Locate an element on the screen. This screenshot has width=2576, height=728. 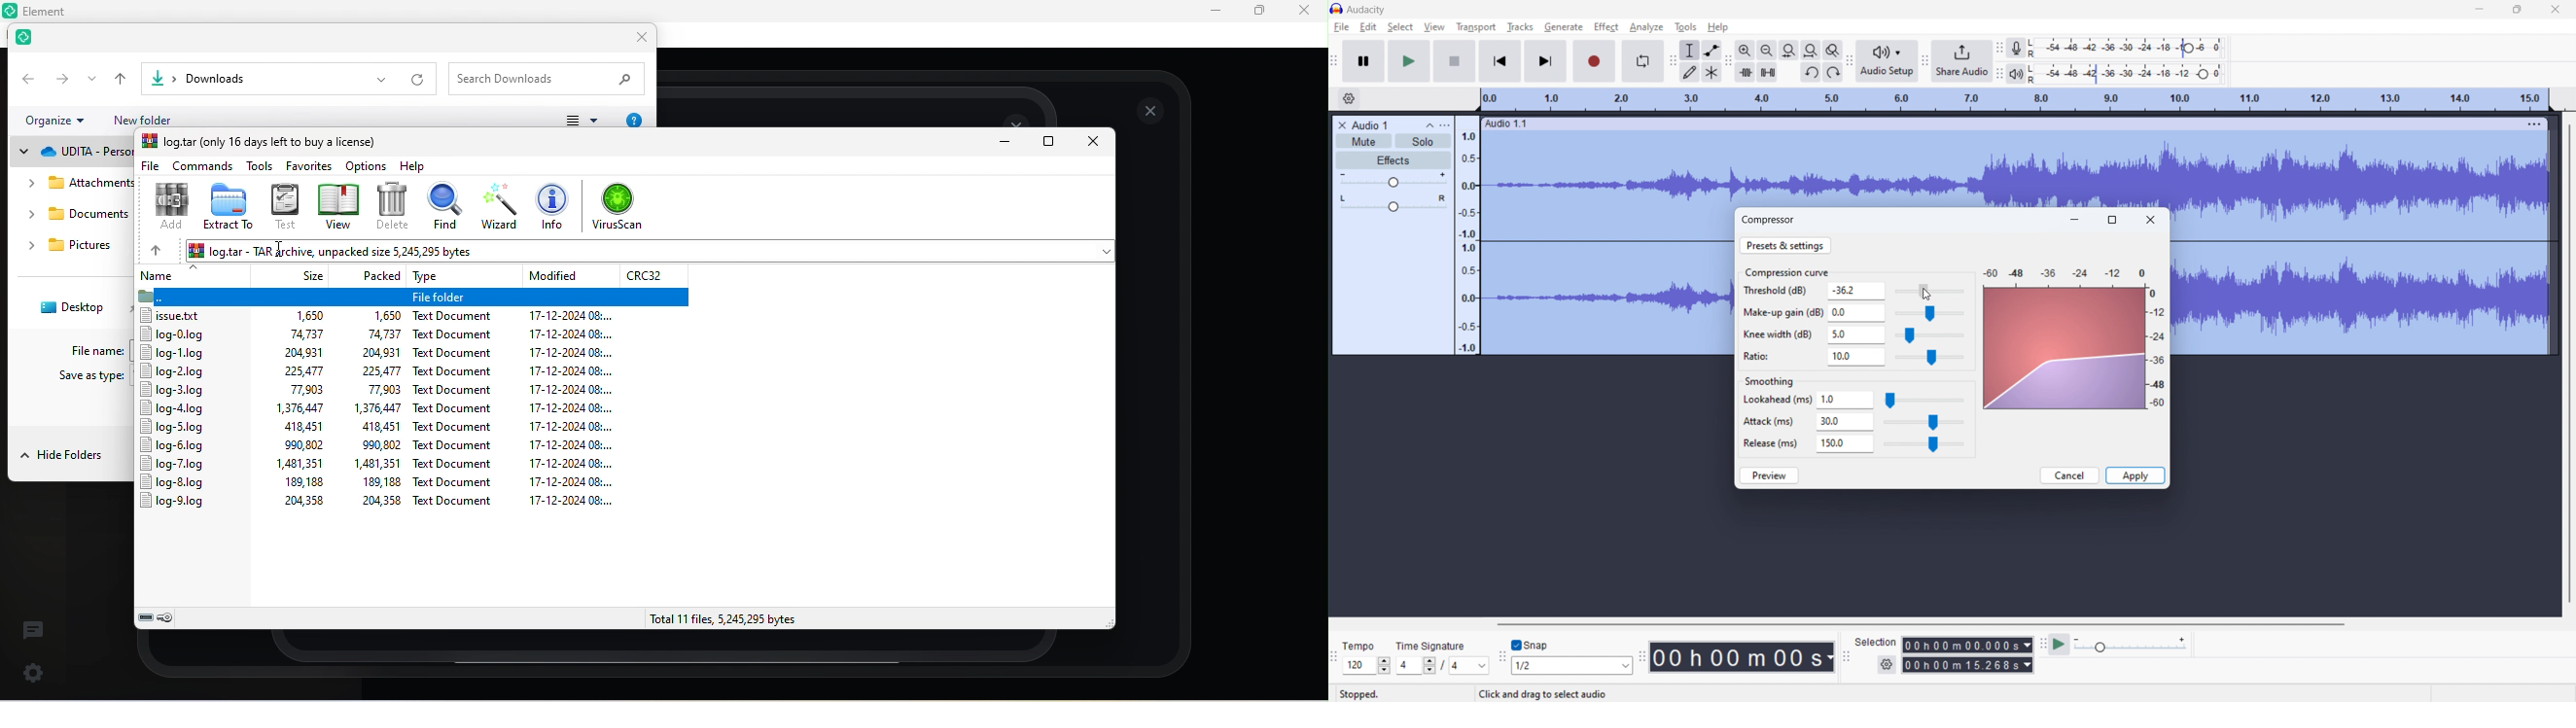
up to previous folder is located at coordinates (123, 79).